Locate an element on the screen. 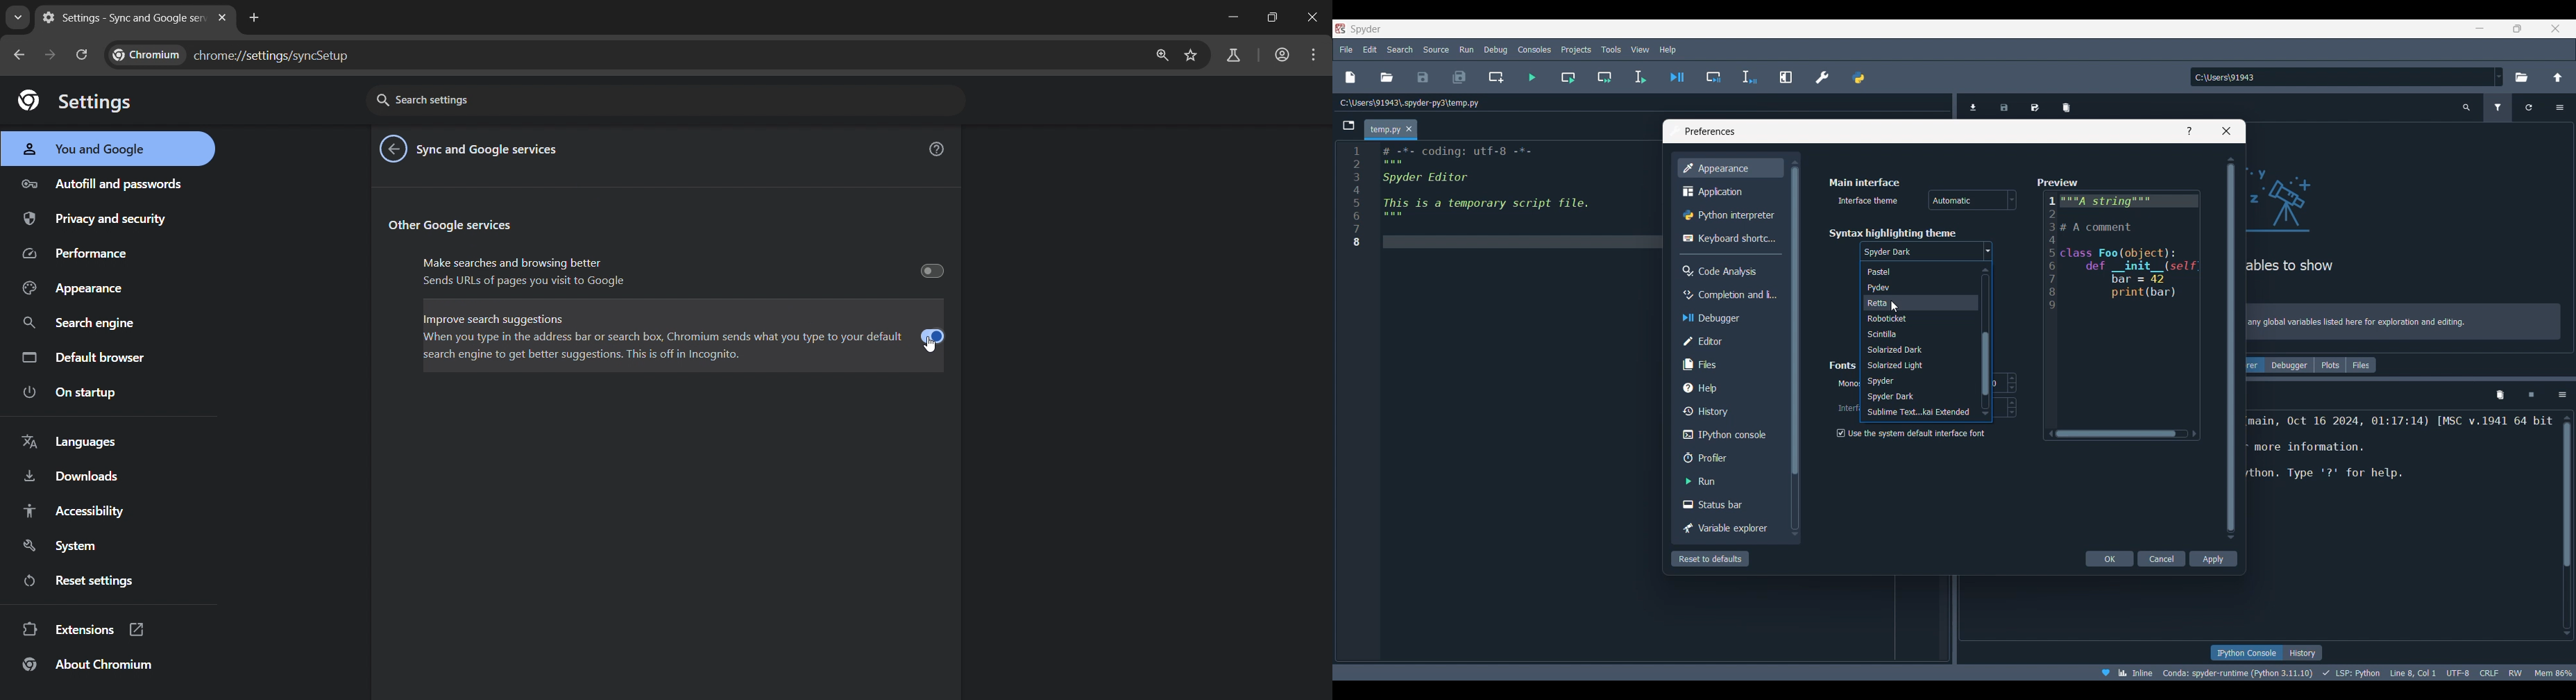 The image size is (2576, 700). ipython console pane is located at coordinates (2401, 460).